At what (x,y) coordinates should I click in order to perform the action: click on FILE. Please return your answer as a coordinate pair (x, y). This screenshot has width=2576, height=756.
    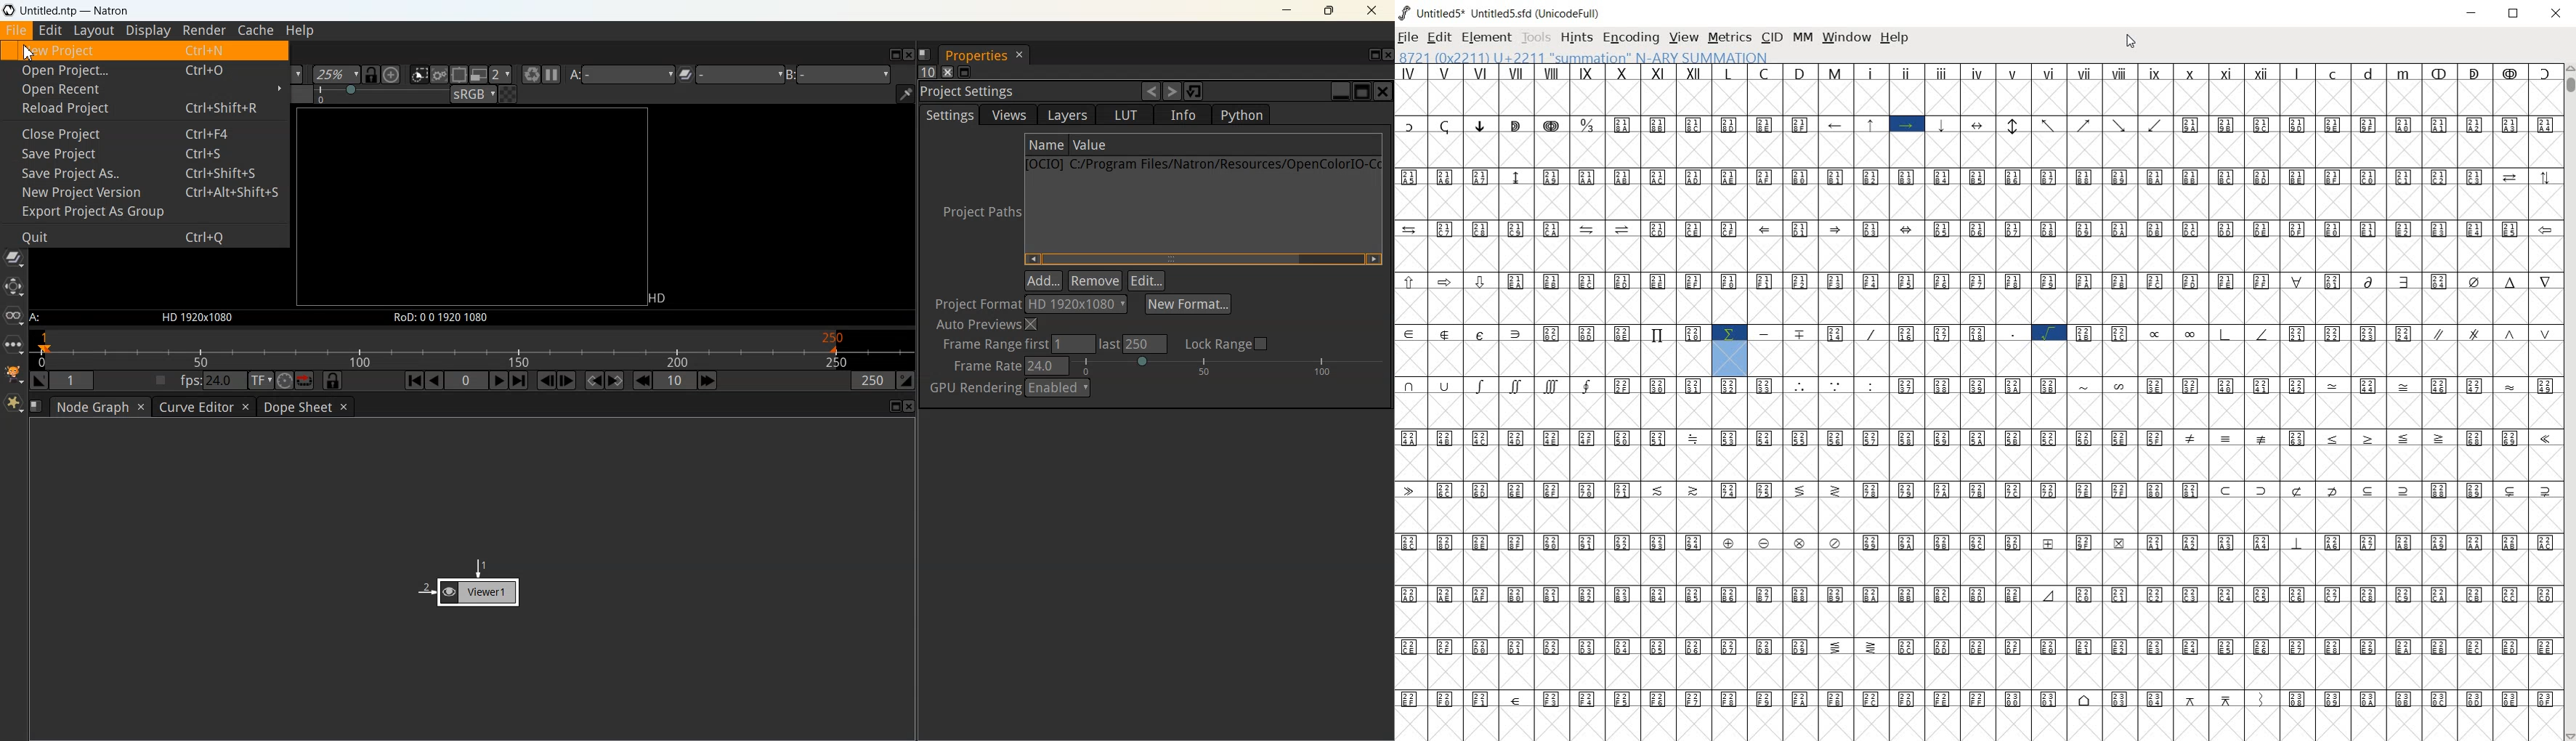
    Looking at the image, I should click on (1409, 38).